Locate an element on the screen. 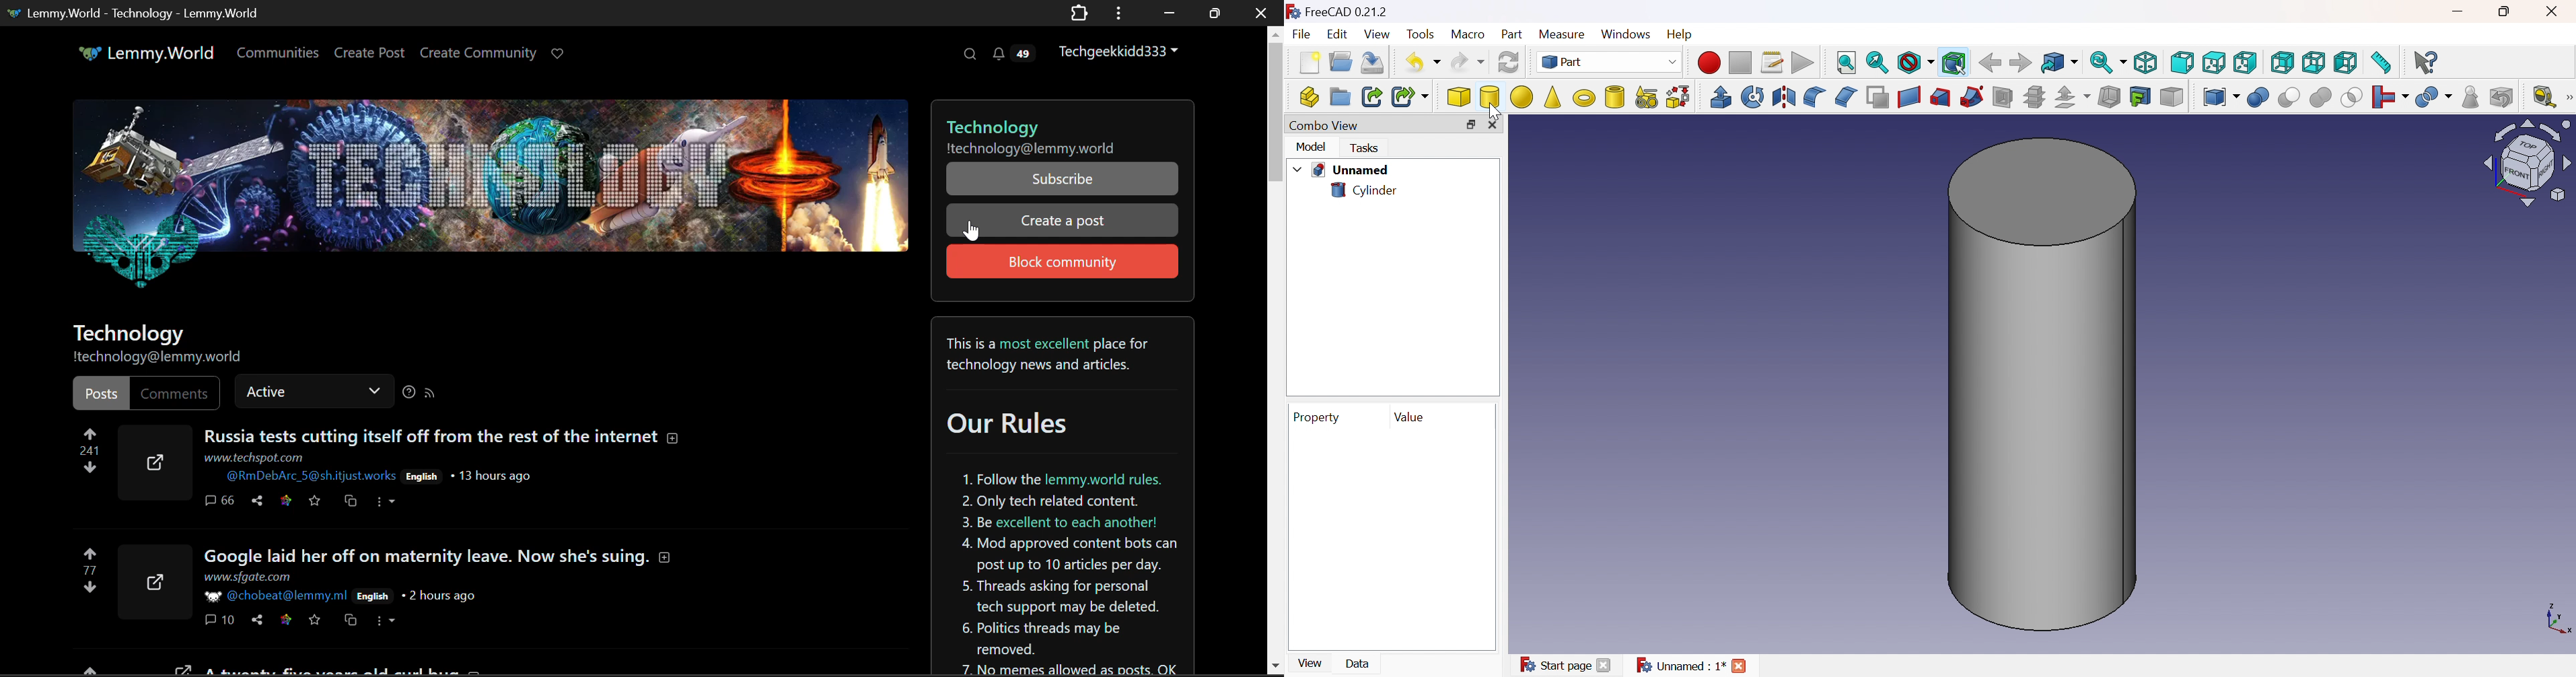 The height and width of the screenshot is (700, 2576). Search is located at coordinates (969, 54).